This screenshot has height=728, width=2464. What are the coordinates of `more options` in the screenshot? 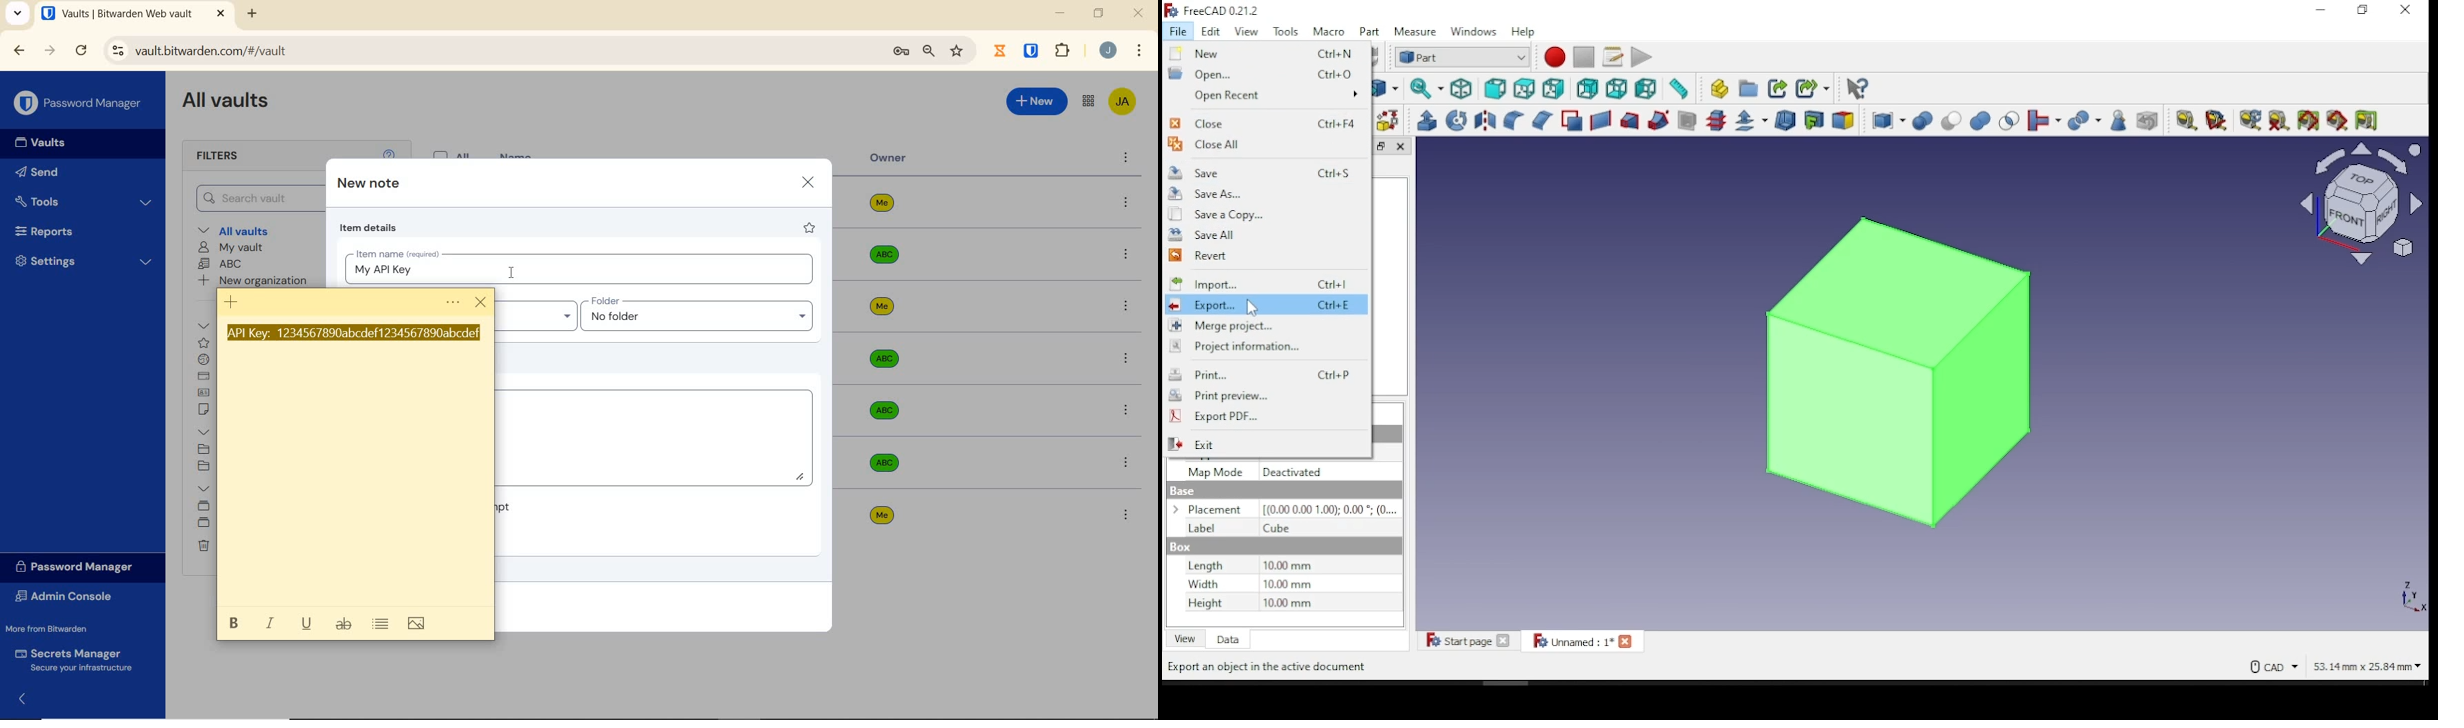 It's located at (1126, 159).